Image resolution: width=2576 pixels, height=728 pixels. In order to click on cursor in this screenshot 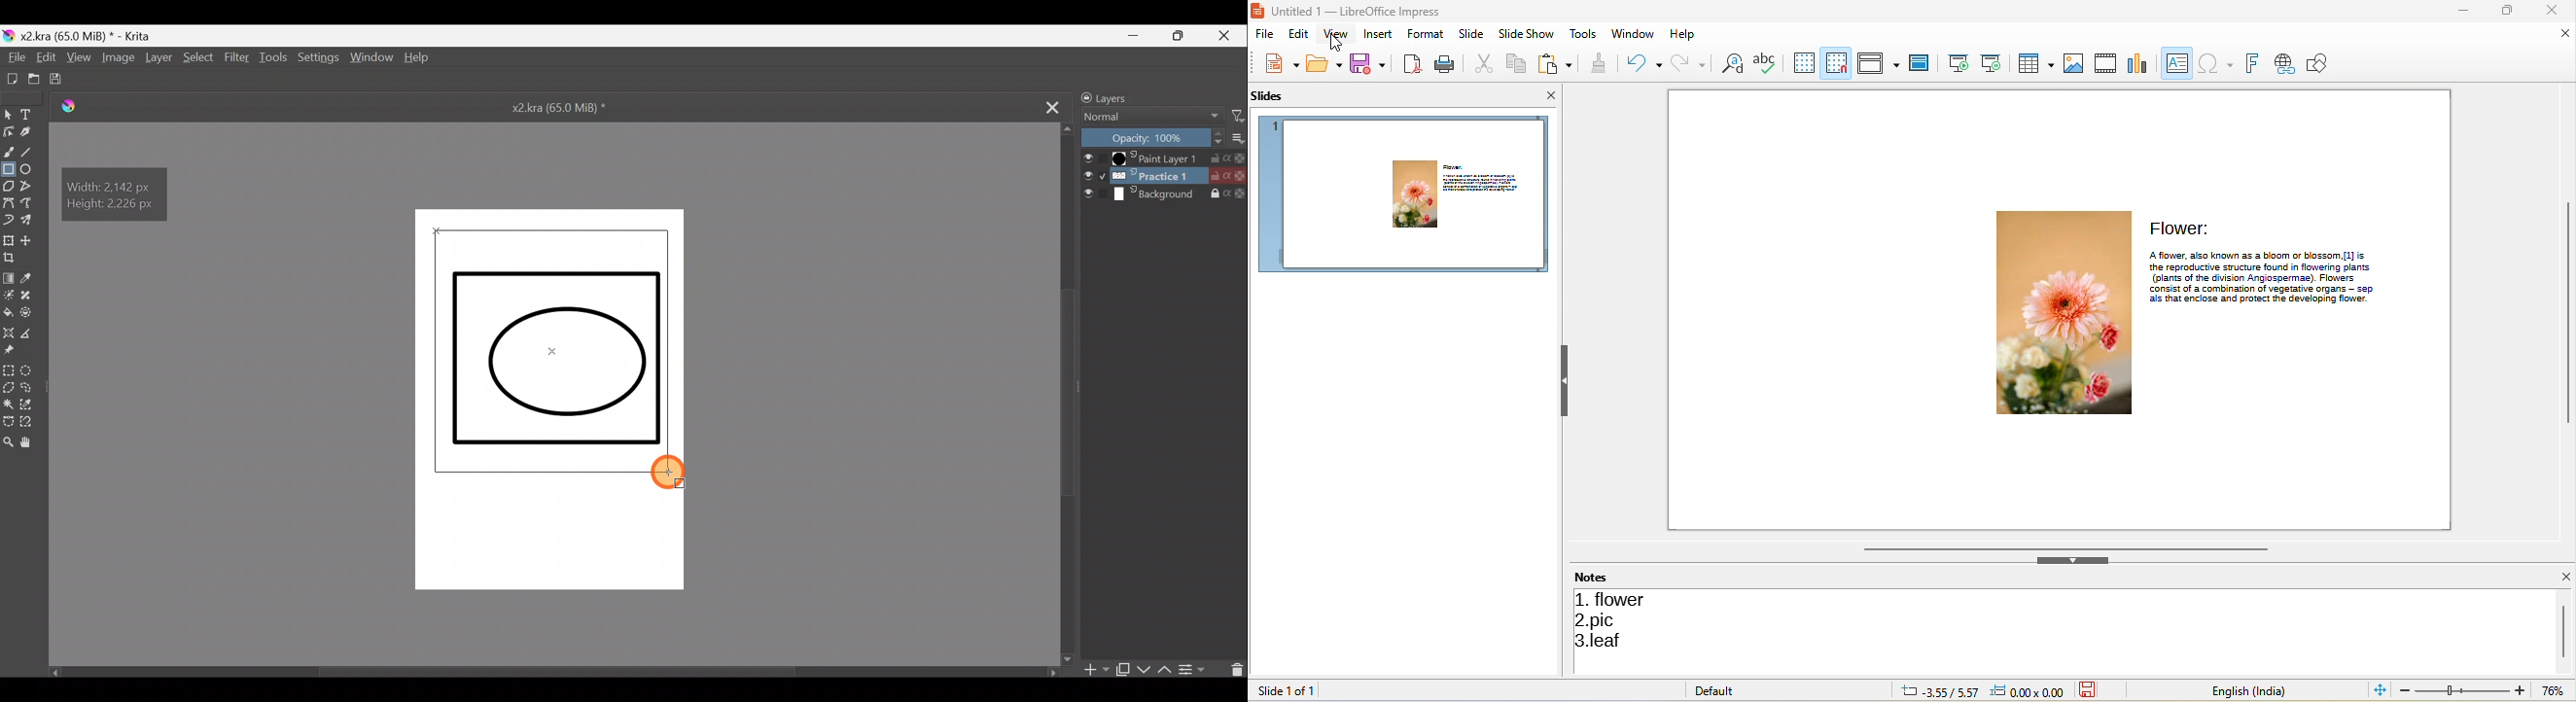, I will do `click(1344, 45)`.